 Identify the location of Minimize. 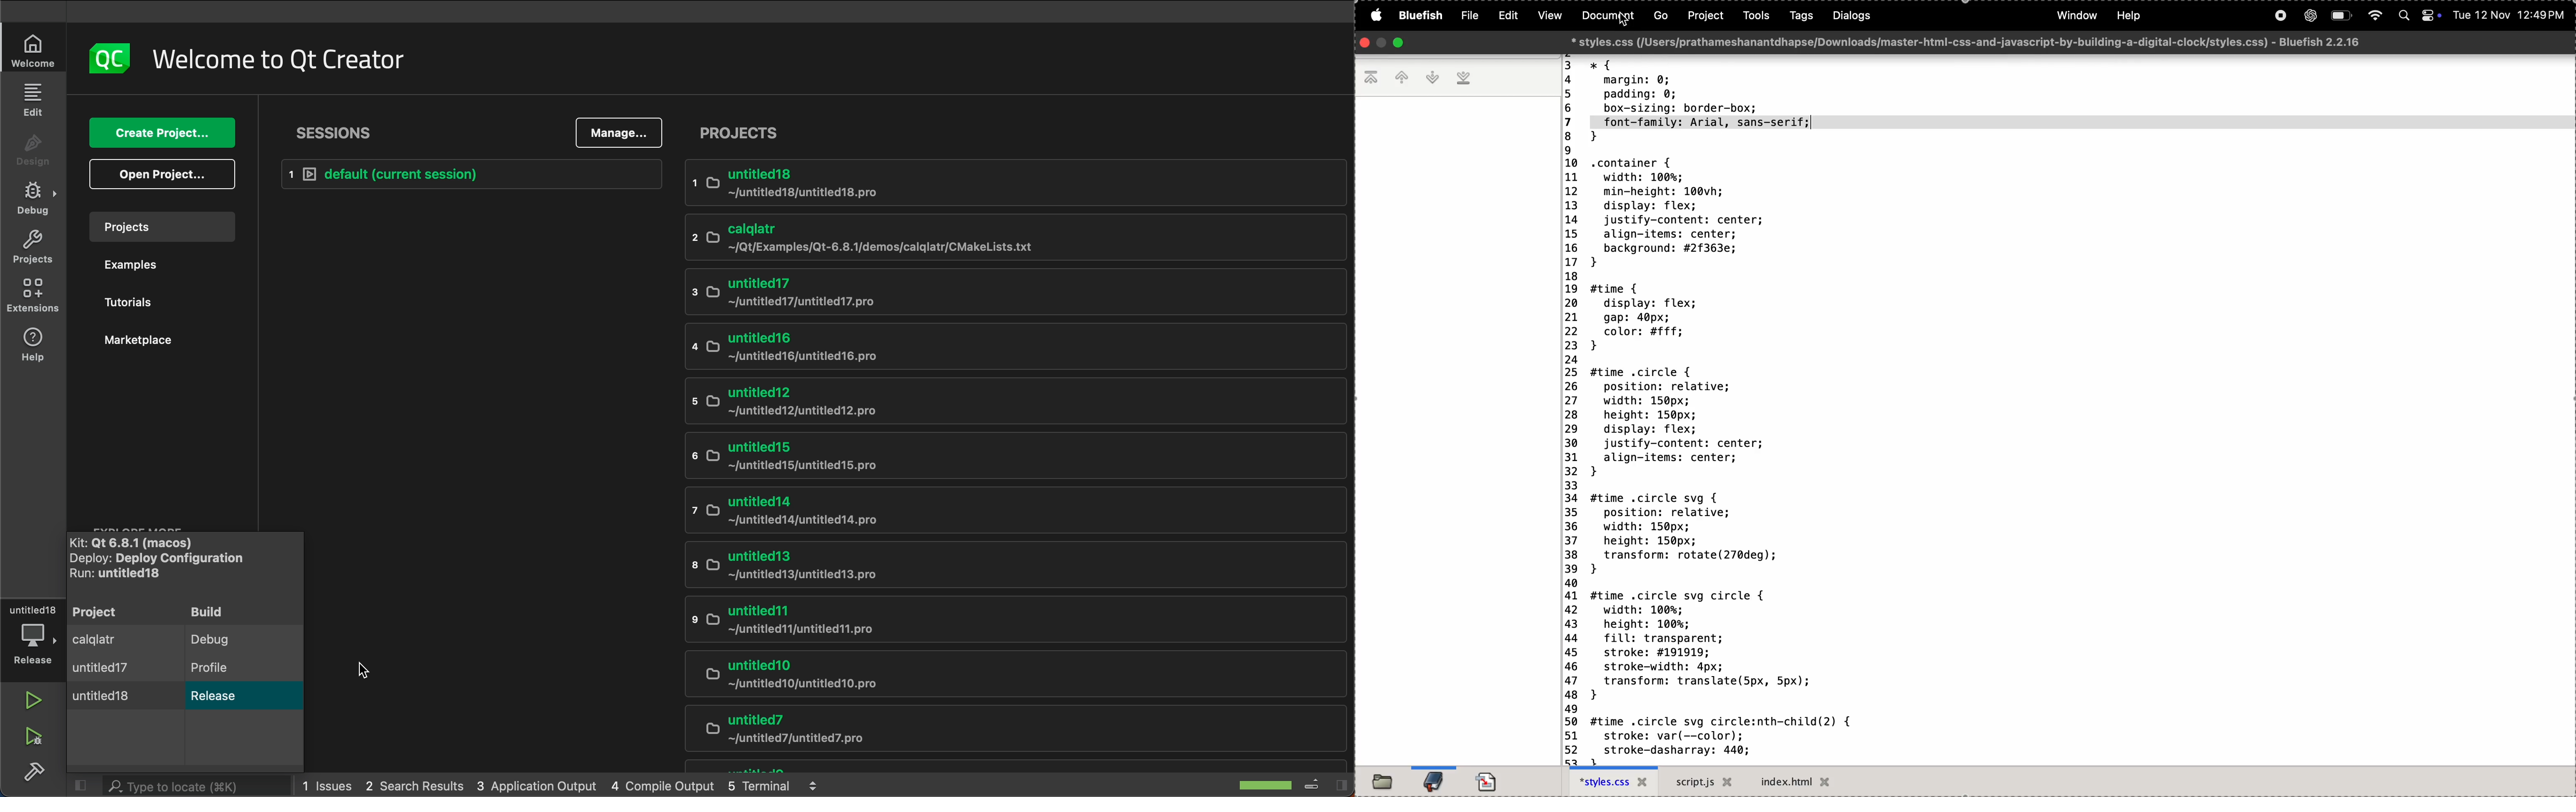
(1380, 43).